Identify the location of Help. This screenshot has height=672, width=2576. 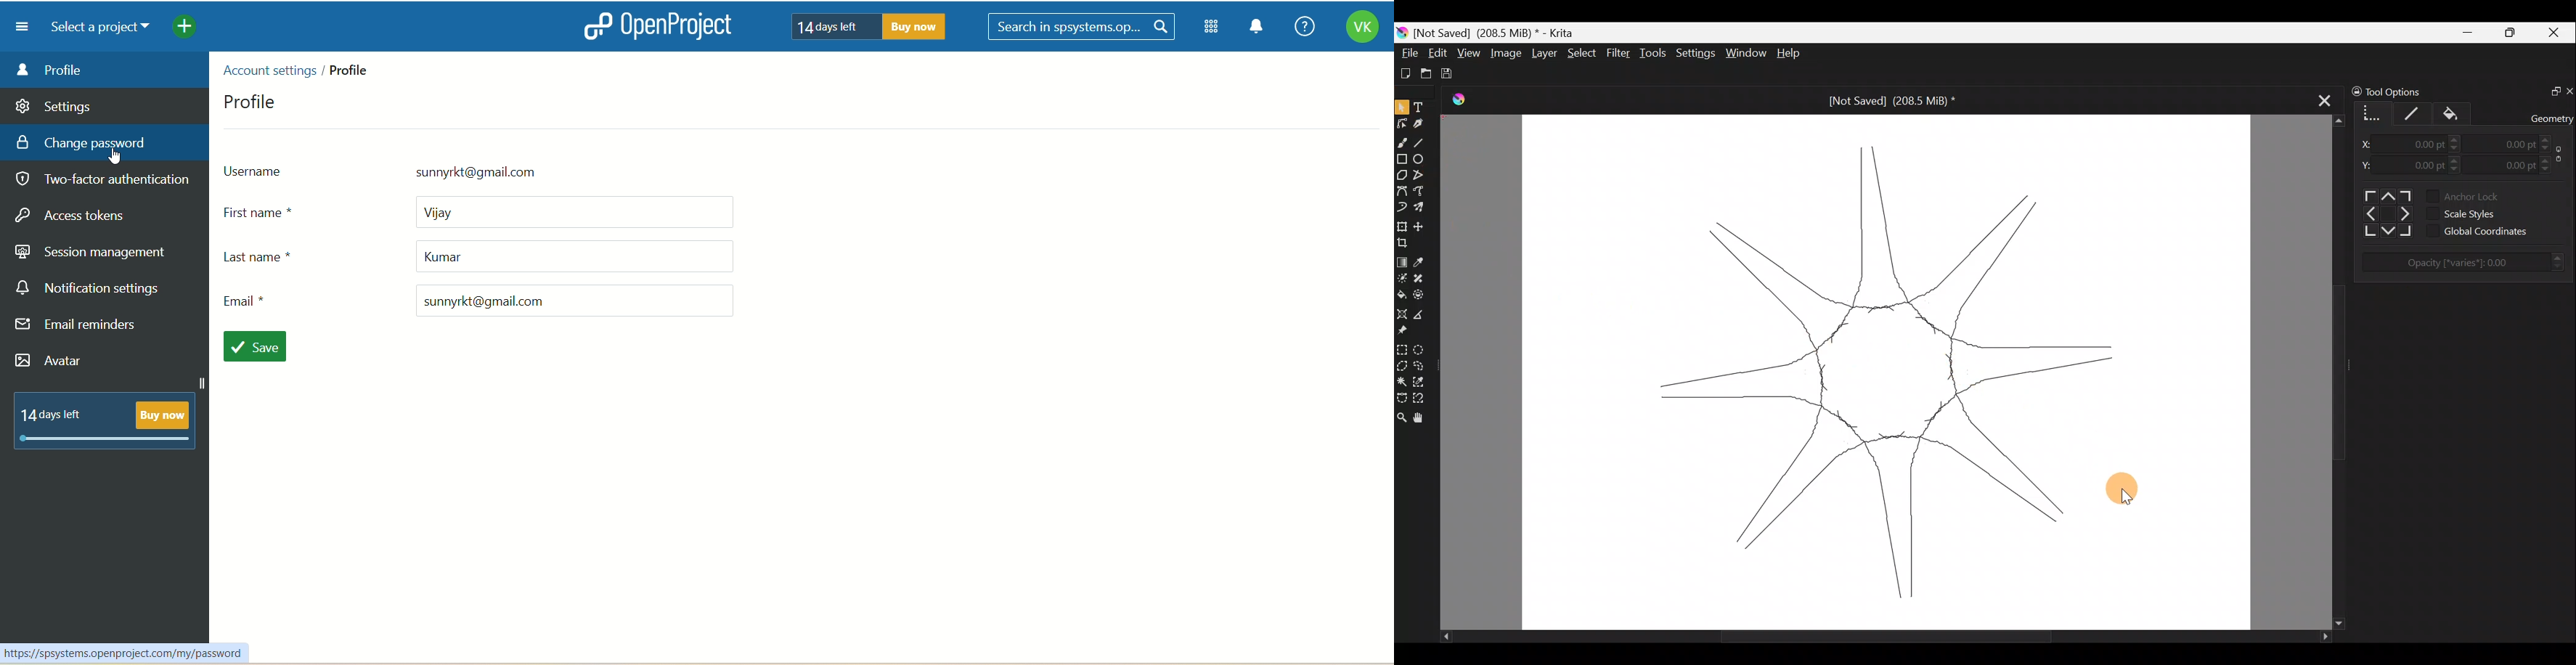
(1797, 53).